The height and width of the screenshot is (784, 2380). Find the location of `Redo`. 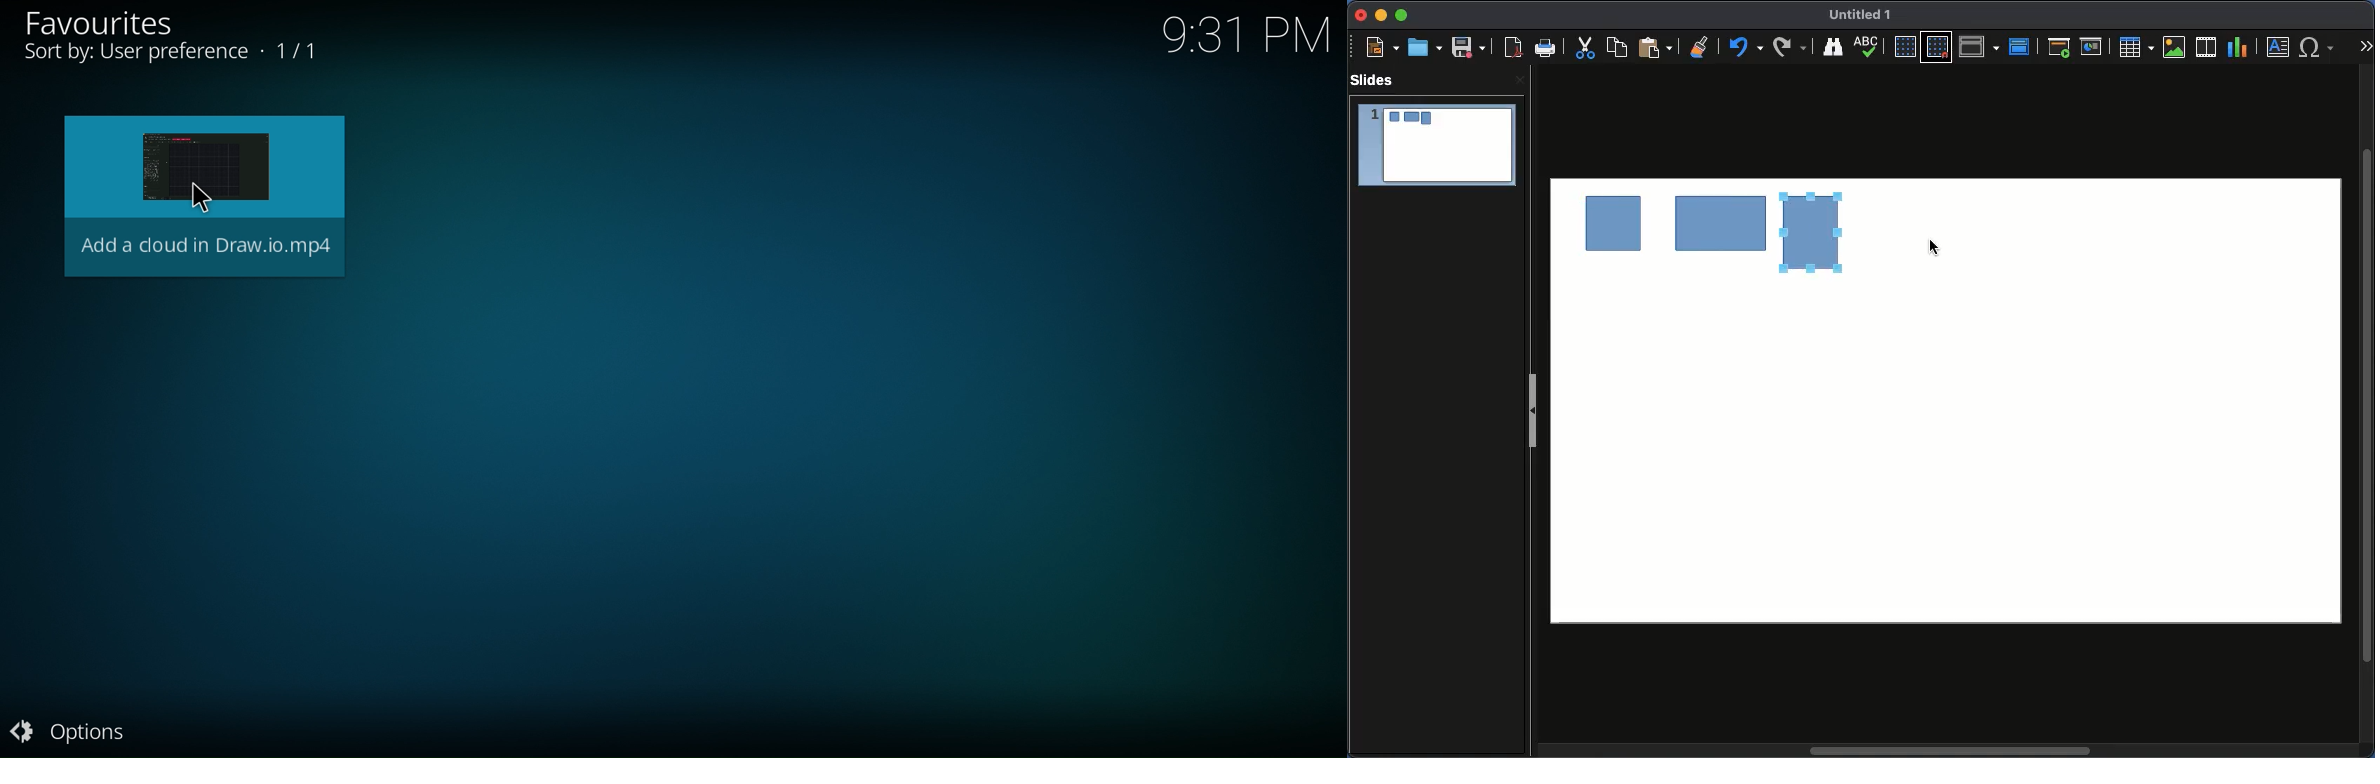

Redo is located at coordinates (1743, 47).